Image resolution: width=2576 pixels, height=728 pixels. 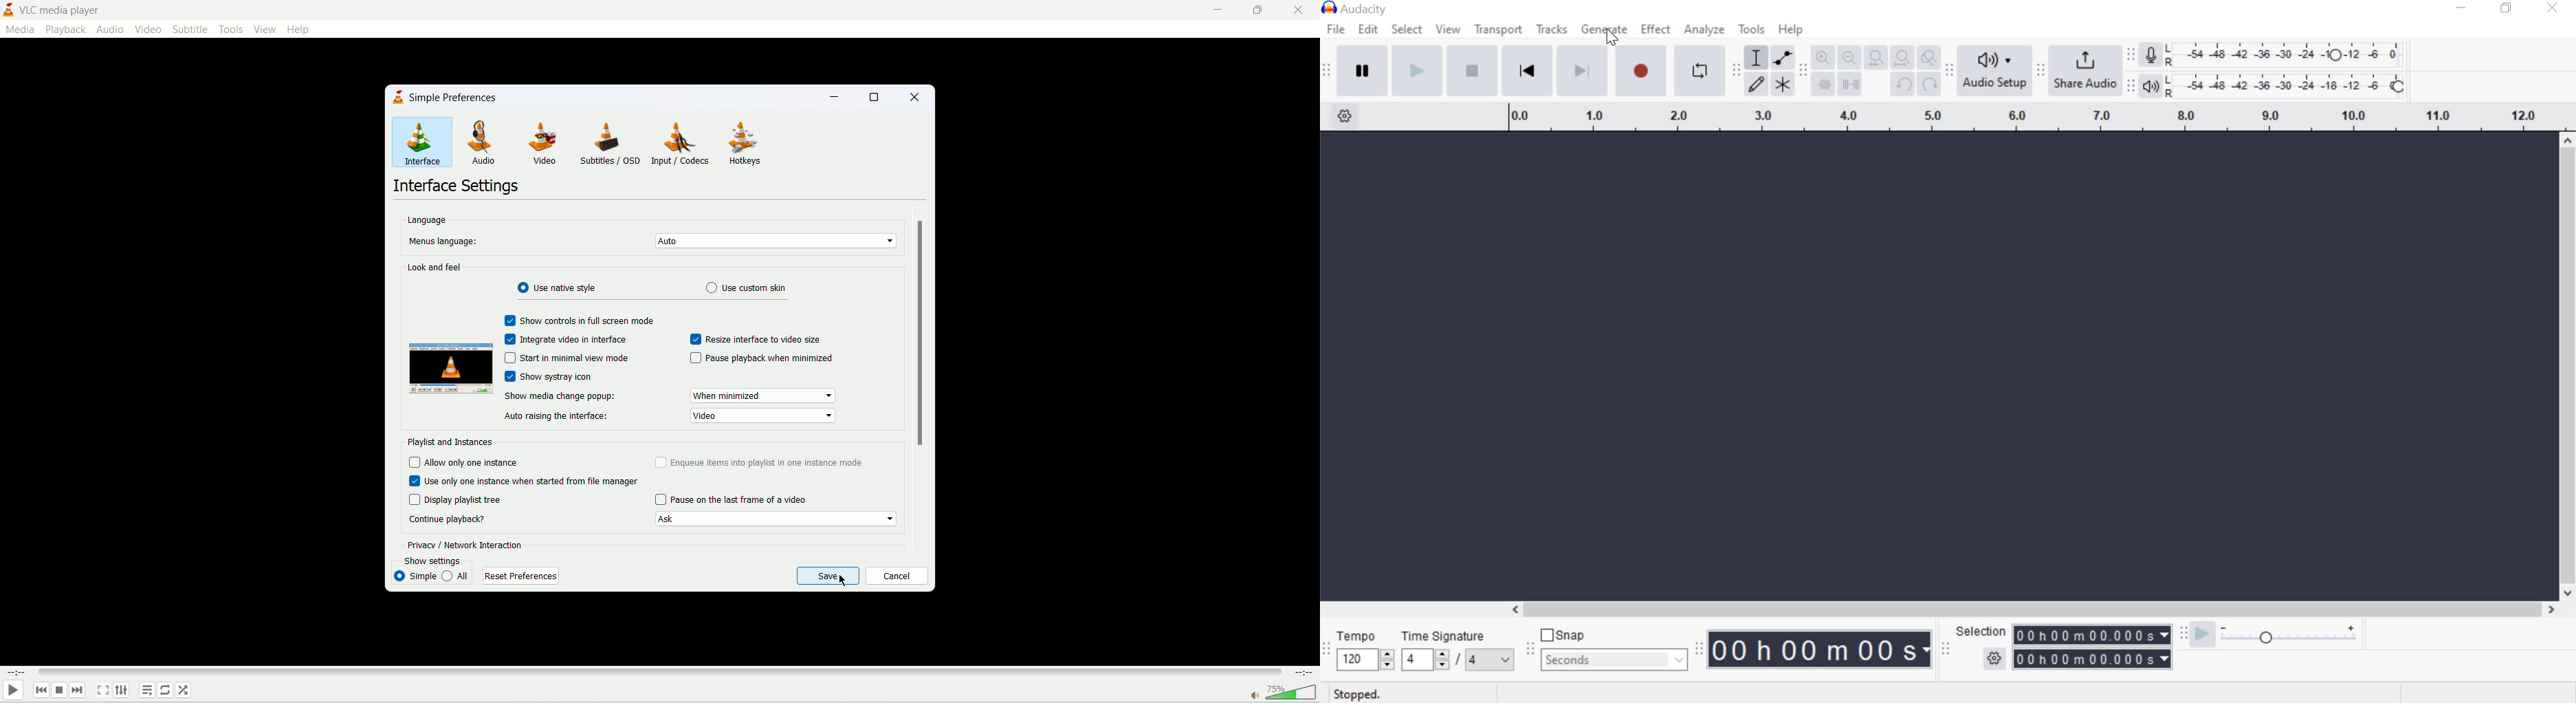 I want to click on menus language, so click(x=445, y=241).